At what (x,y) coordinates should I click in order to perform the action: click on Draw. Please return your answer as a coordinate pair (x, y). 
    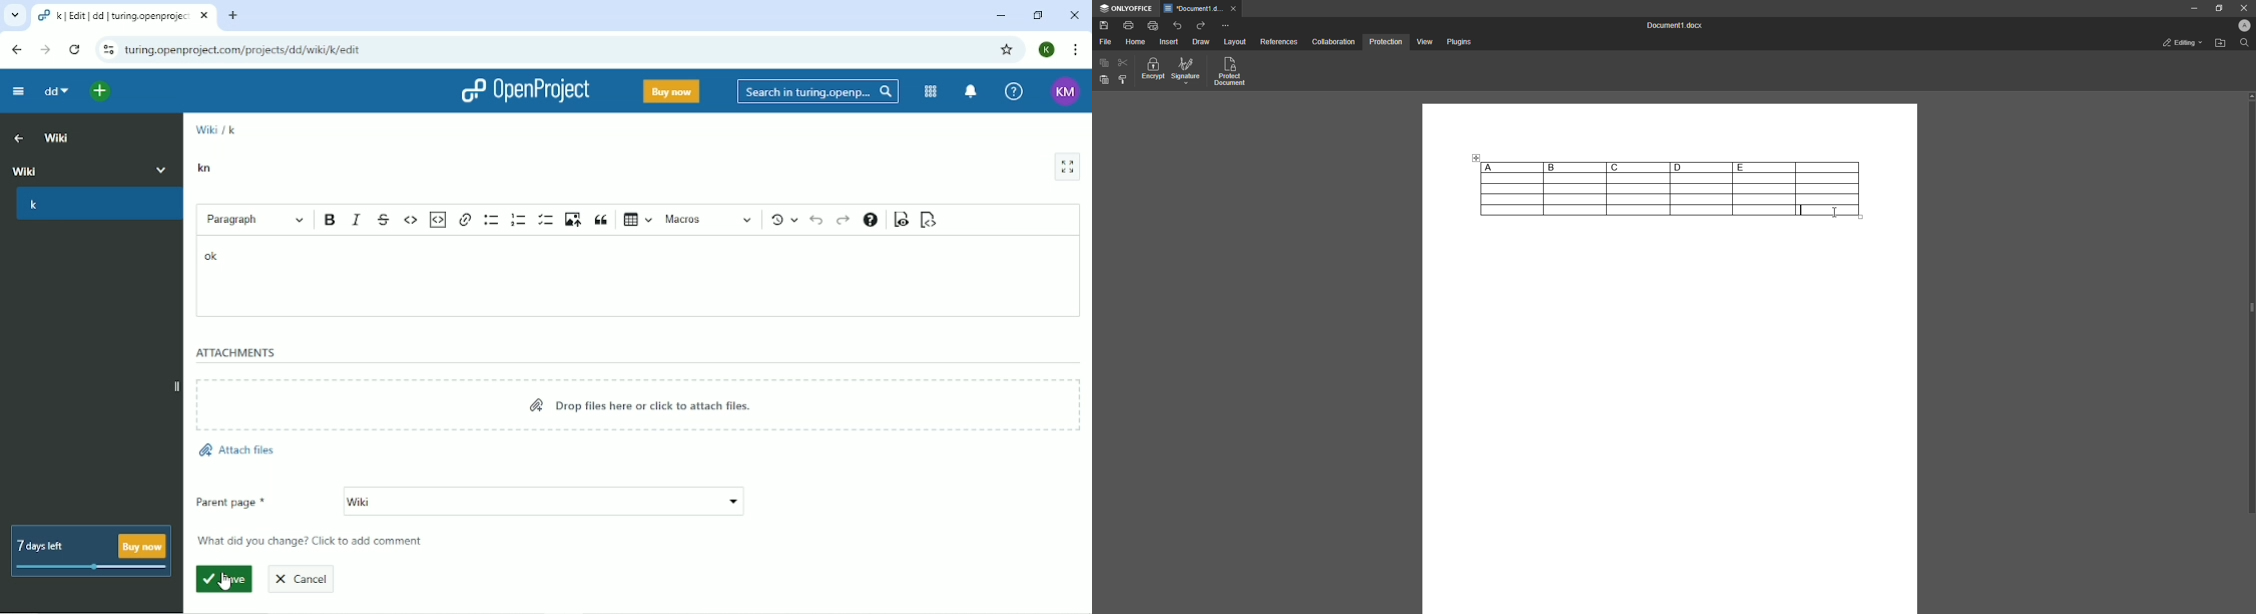
    Looking at the image, I should click on (1201, 42).